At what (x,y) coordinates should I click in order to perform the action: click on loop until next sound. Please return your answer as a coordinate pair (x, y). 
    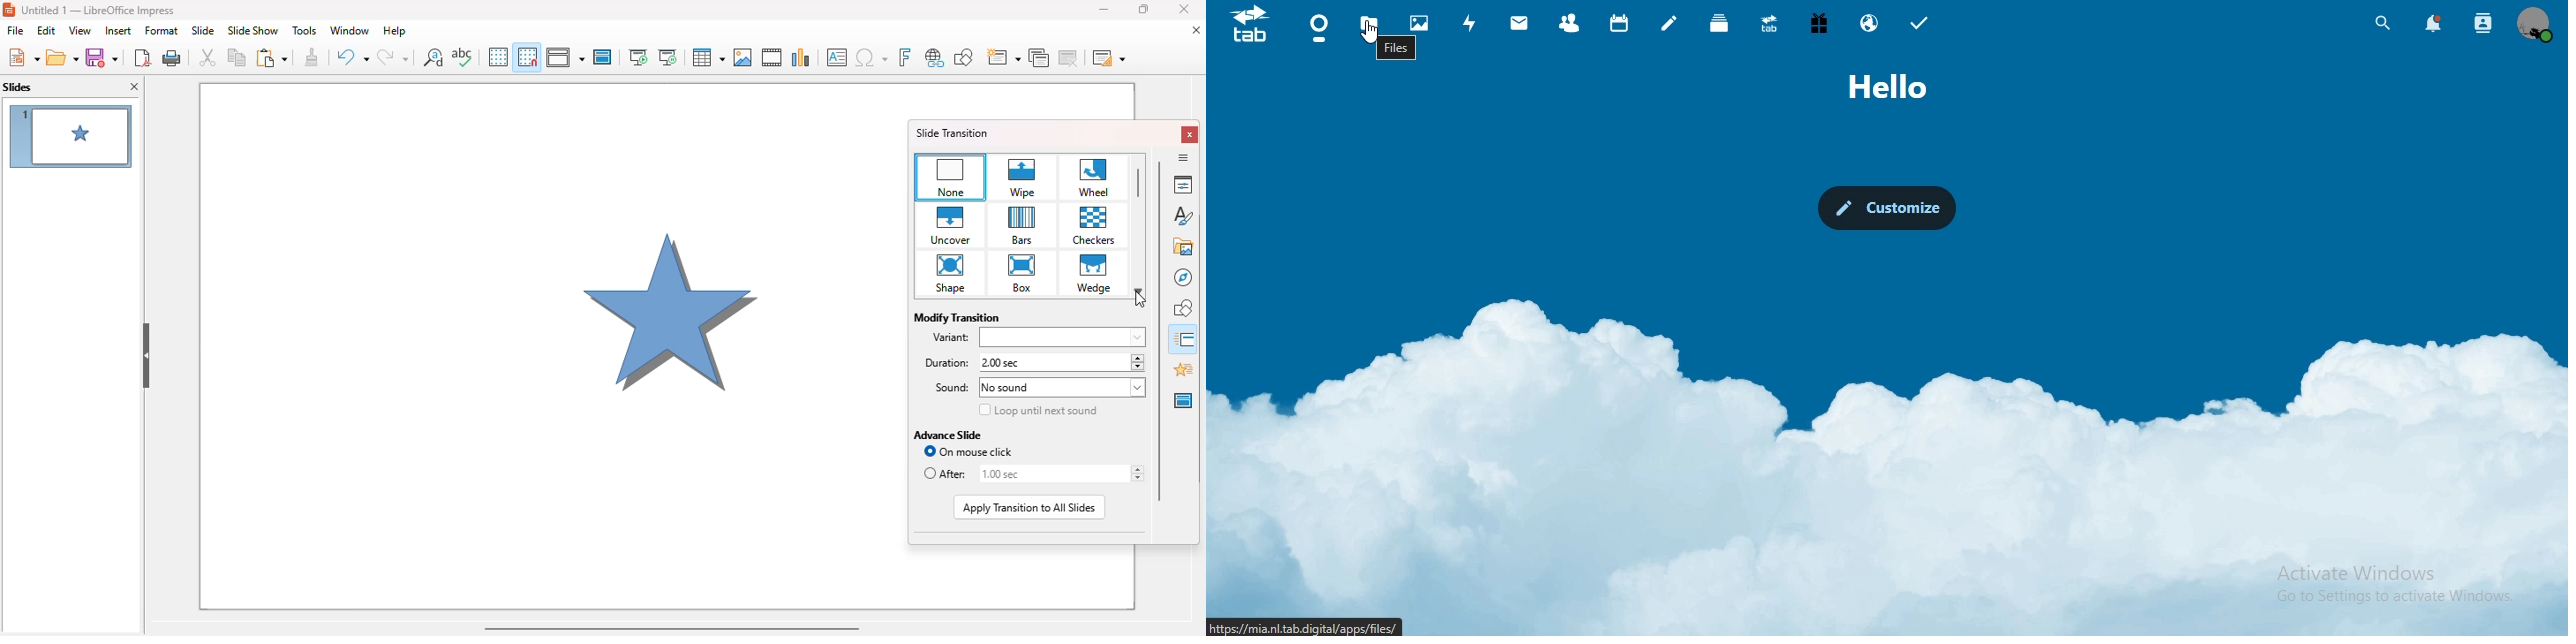
    Looking at the image, I should click on (1039, 410).